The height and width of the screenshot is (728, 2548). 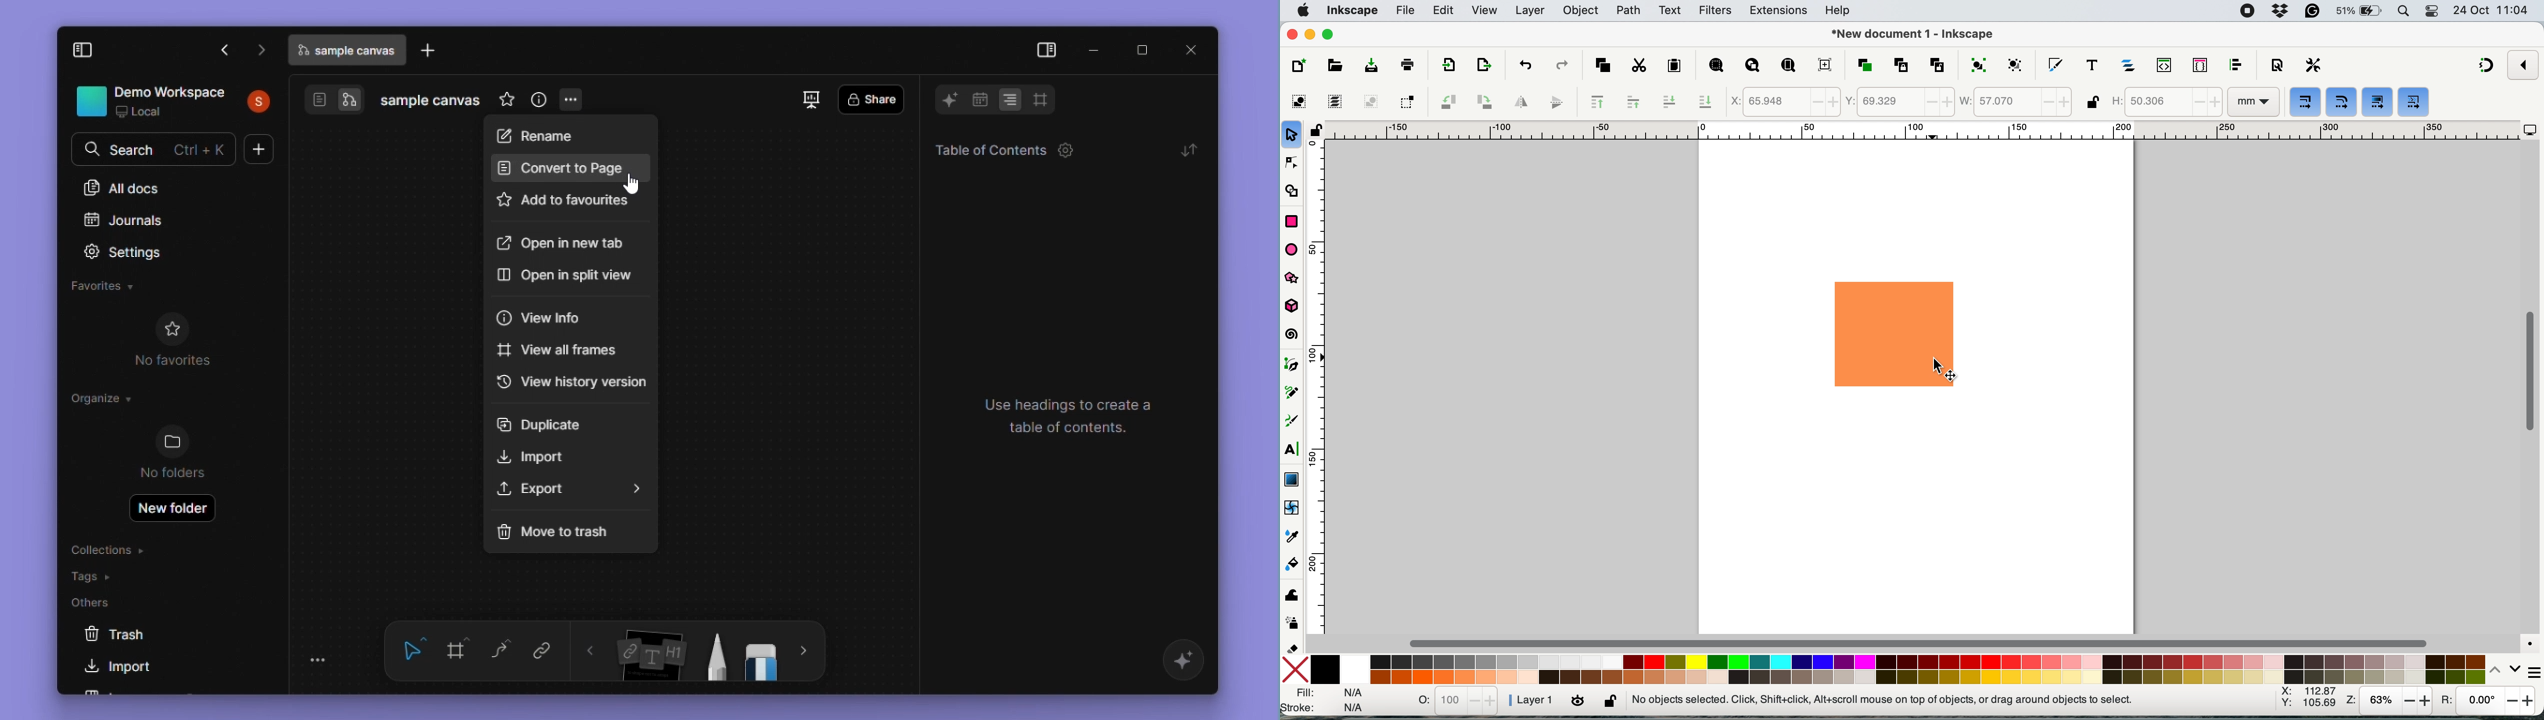 I want to click on open, so click(x=1334, y=67).